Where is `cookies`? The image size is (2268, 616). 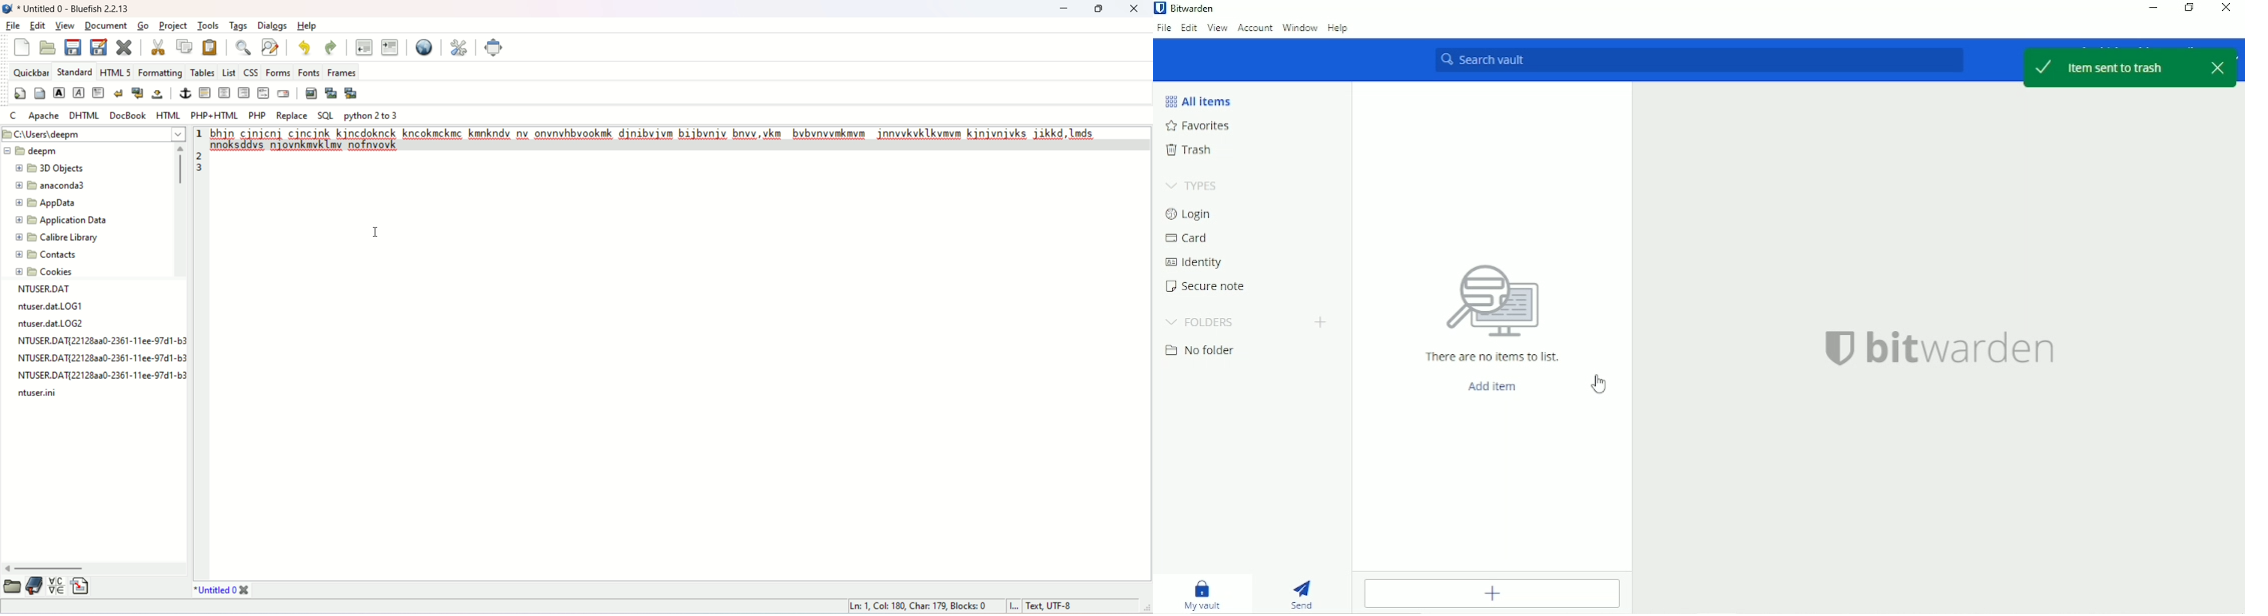
cookies is located at coordinates (46, 273).